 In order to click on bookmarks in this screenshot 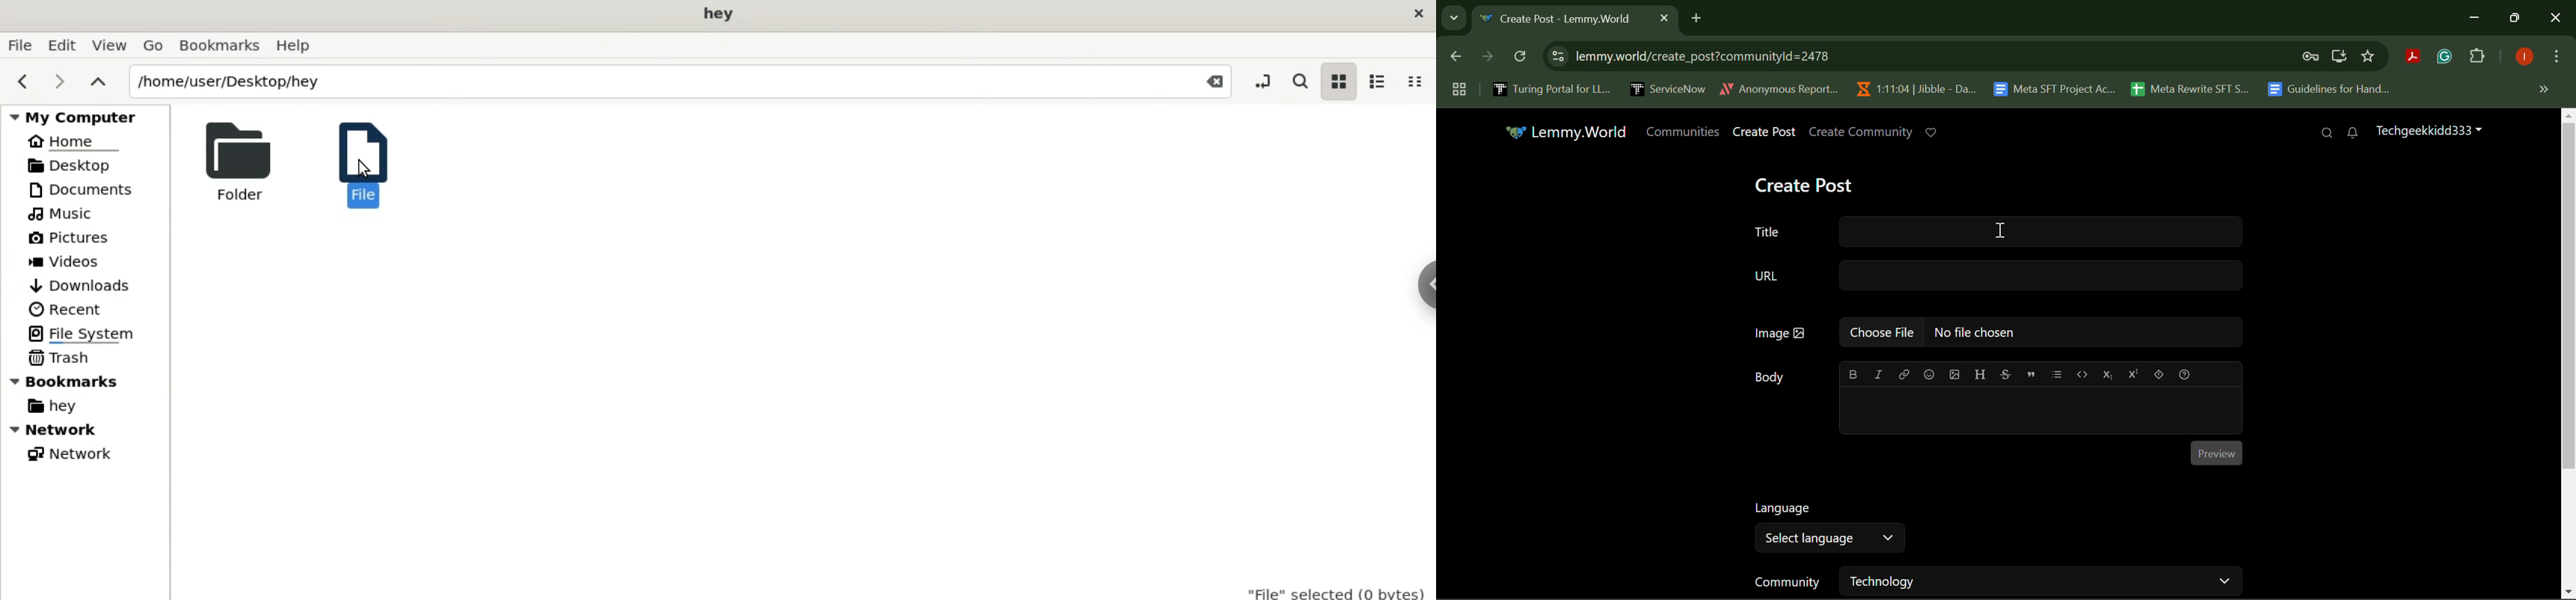, I will do `click(221, 46)`.